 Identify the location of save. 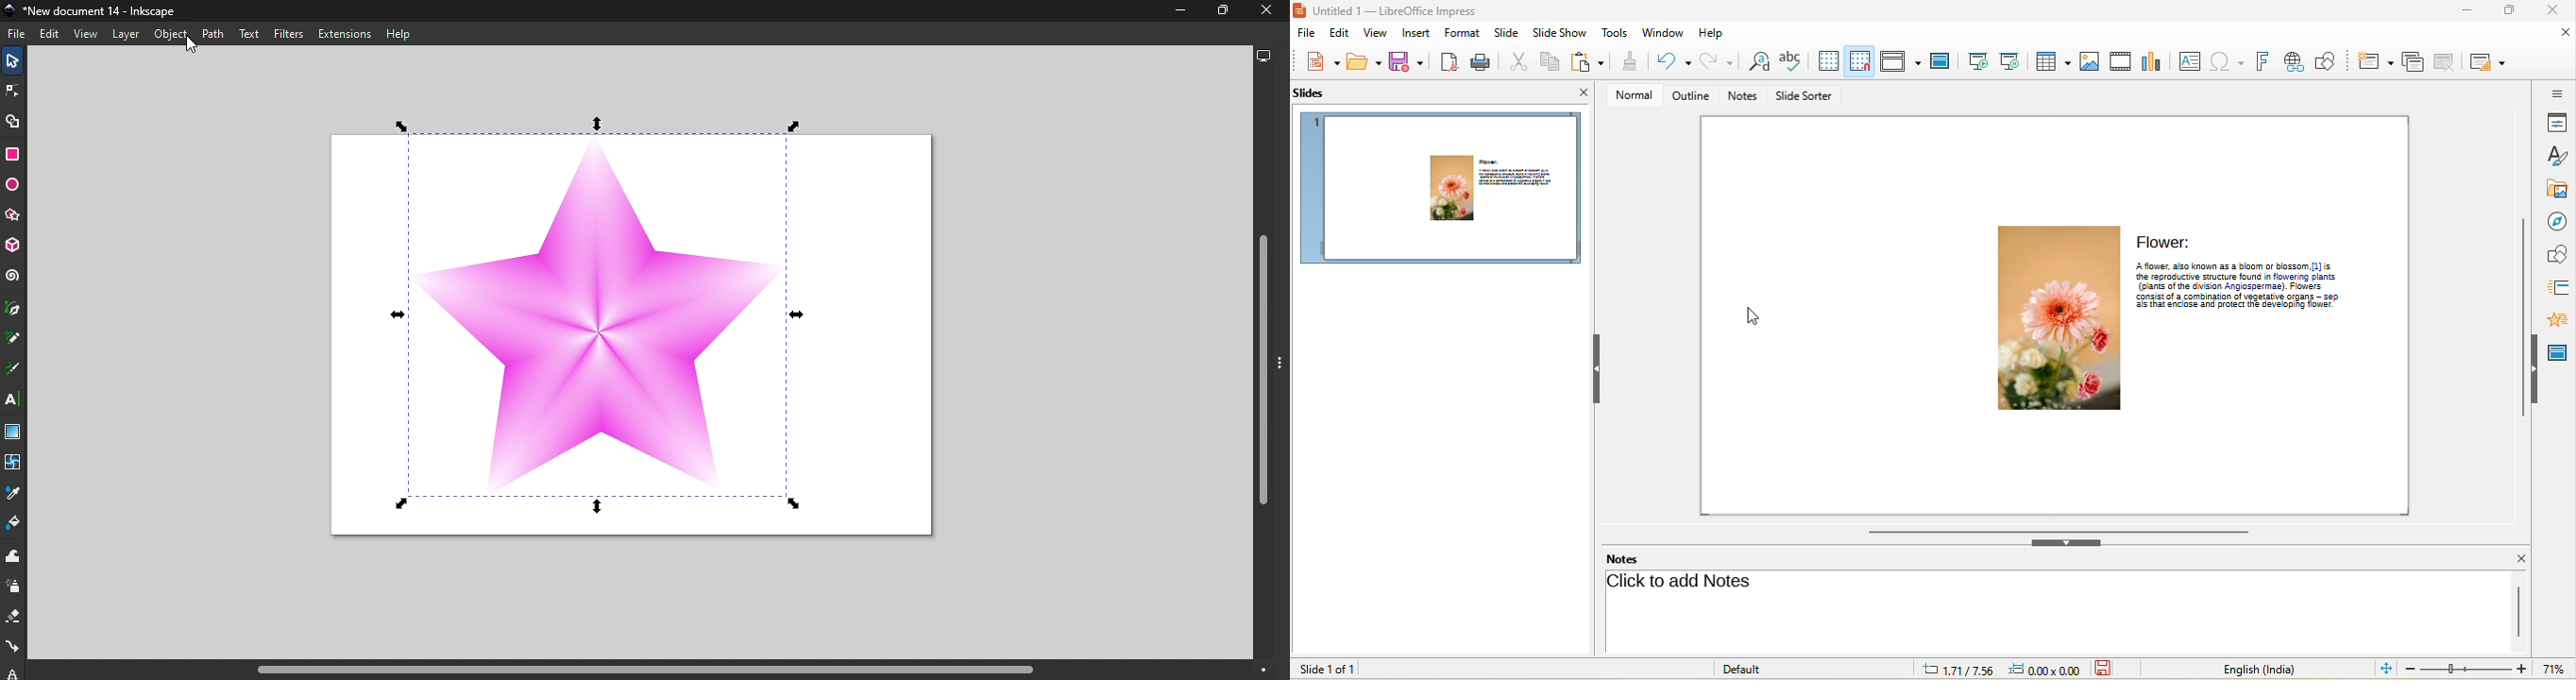
(1364, 64).